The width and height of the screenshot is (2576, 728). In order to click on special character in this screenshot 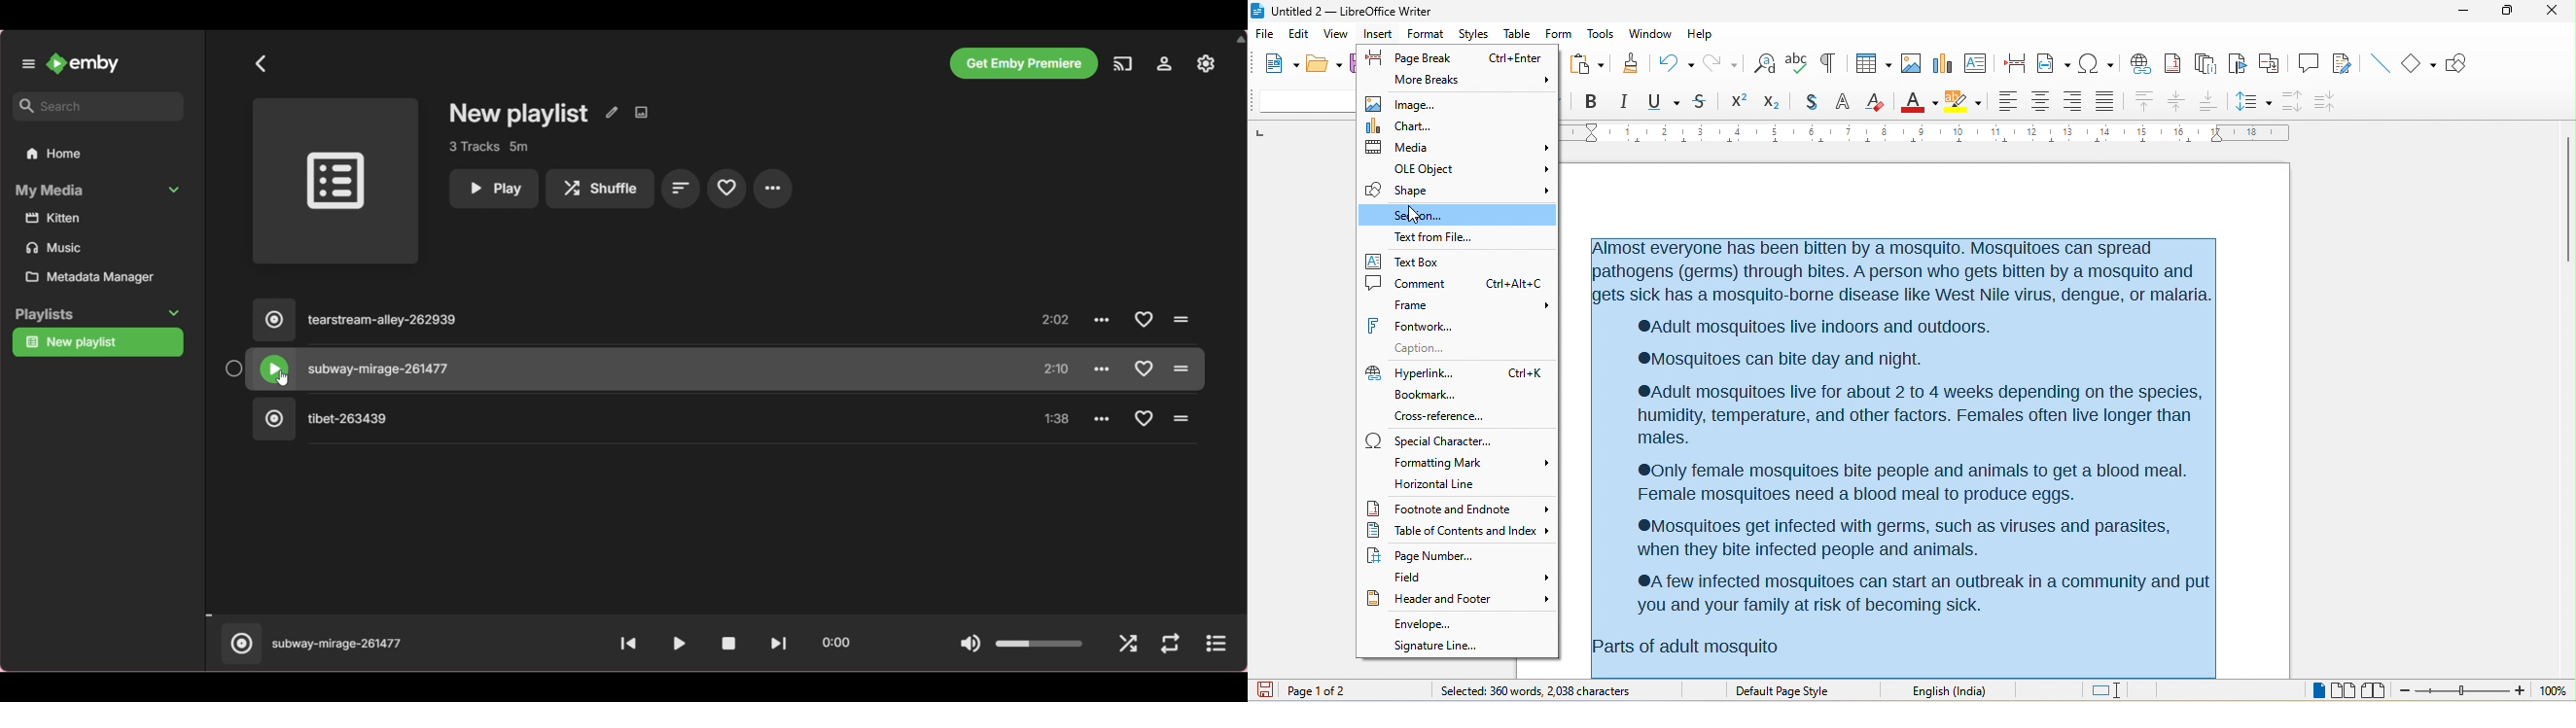, I will do `click(1458, 440)`.